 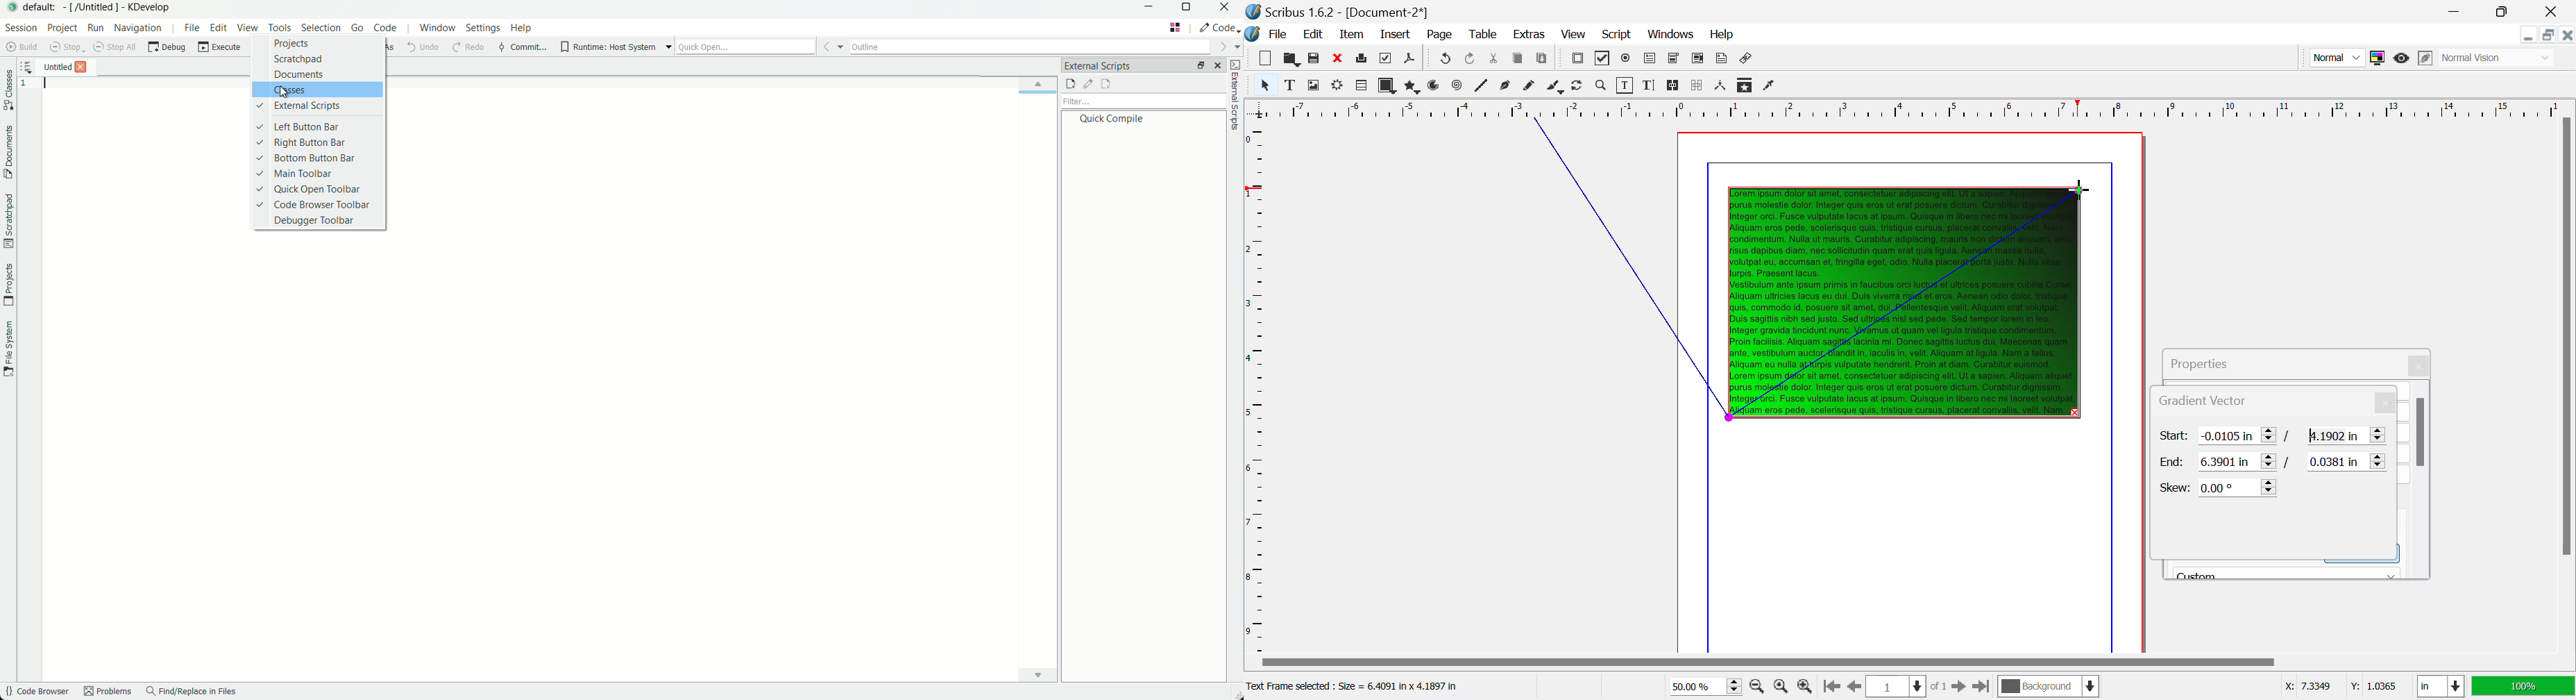 What do you see at coordinates (2441, 688) in the screenshot?
I see `Measurement Units` at bounding box center [2441, 688].